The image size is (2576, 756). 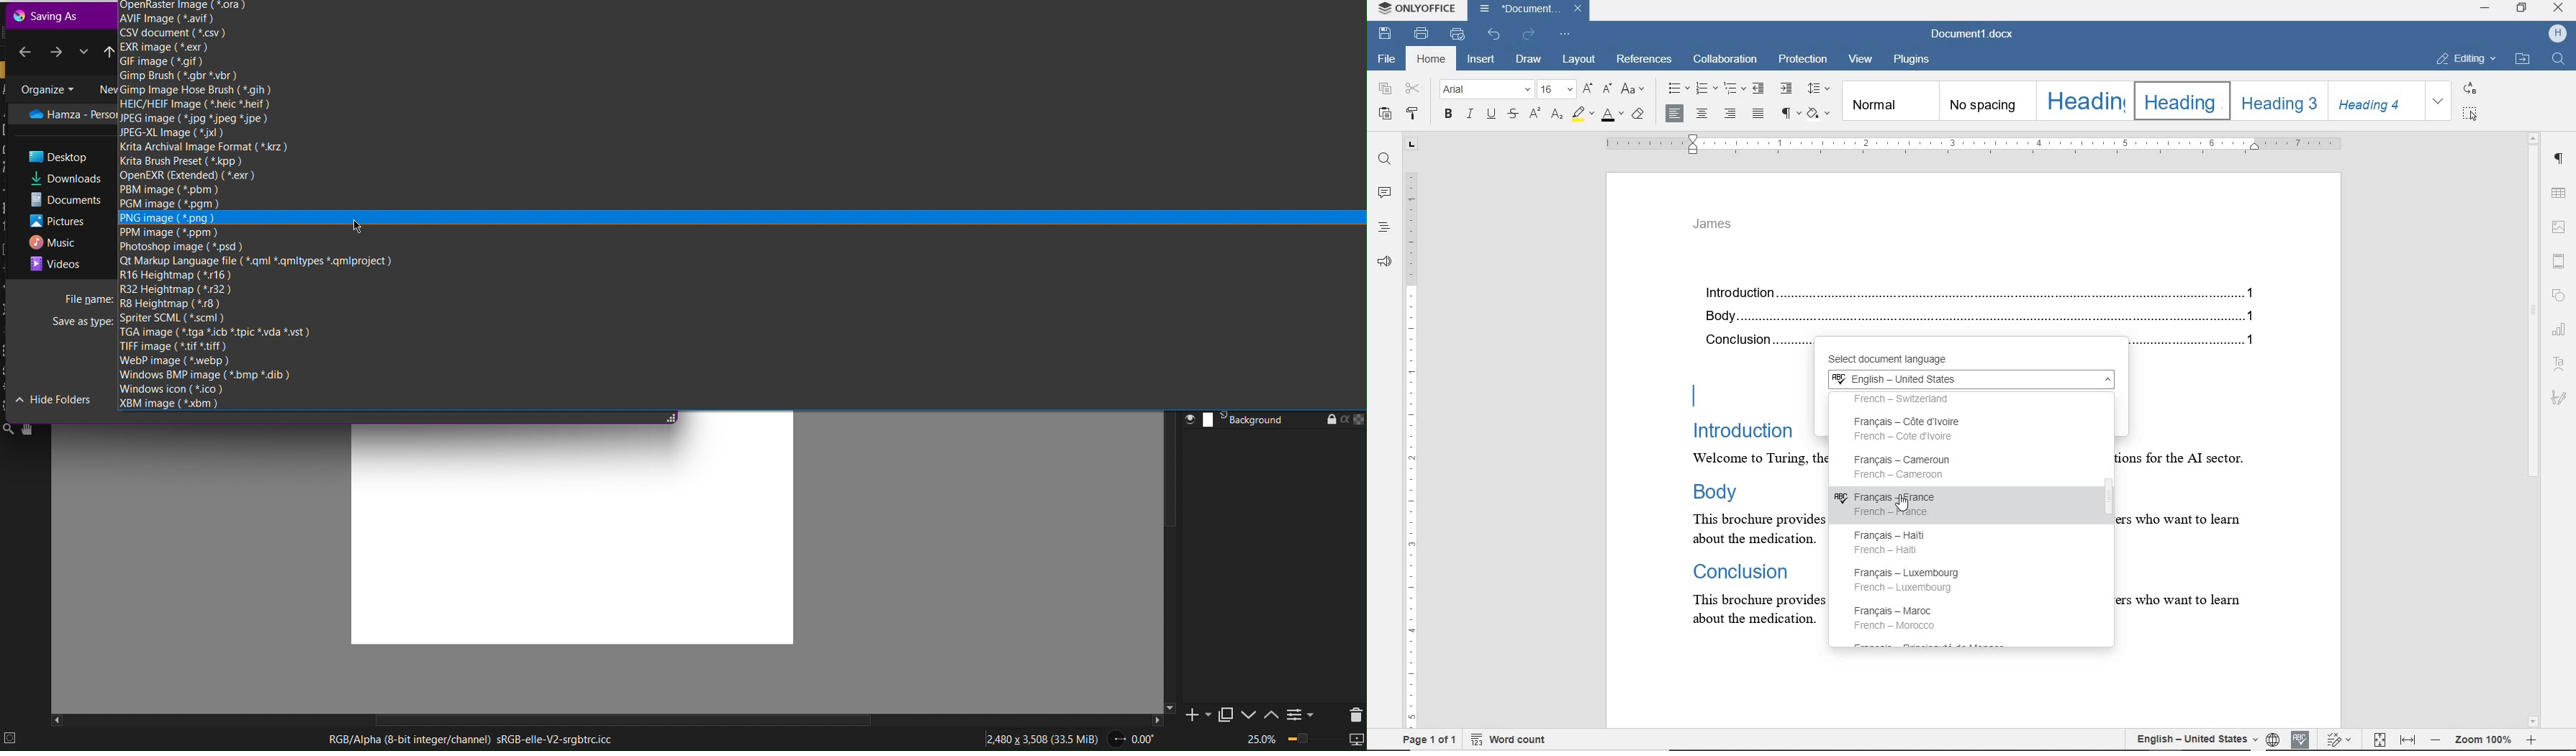 I want to click on references, so click(x=1645, y=61).